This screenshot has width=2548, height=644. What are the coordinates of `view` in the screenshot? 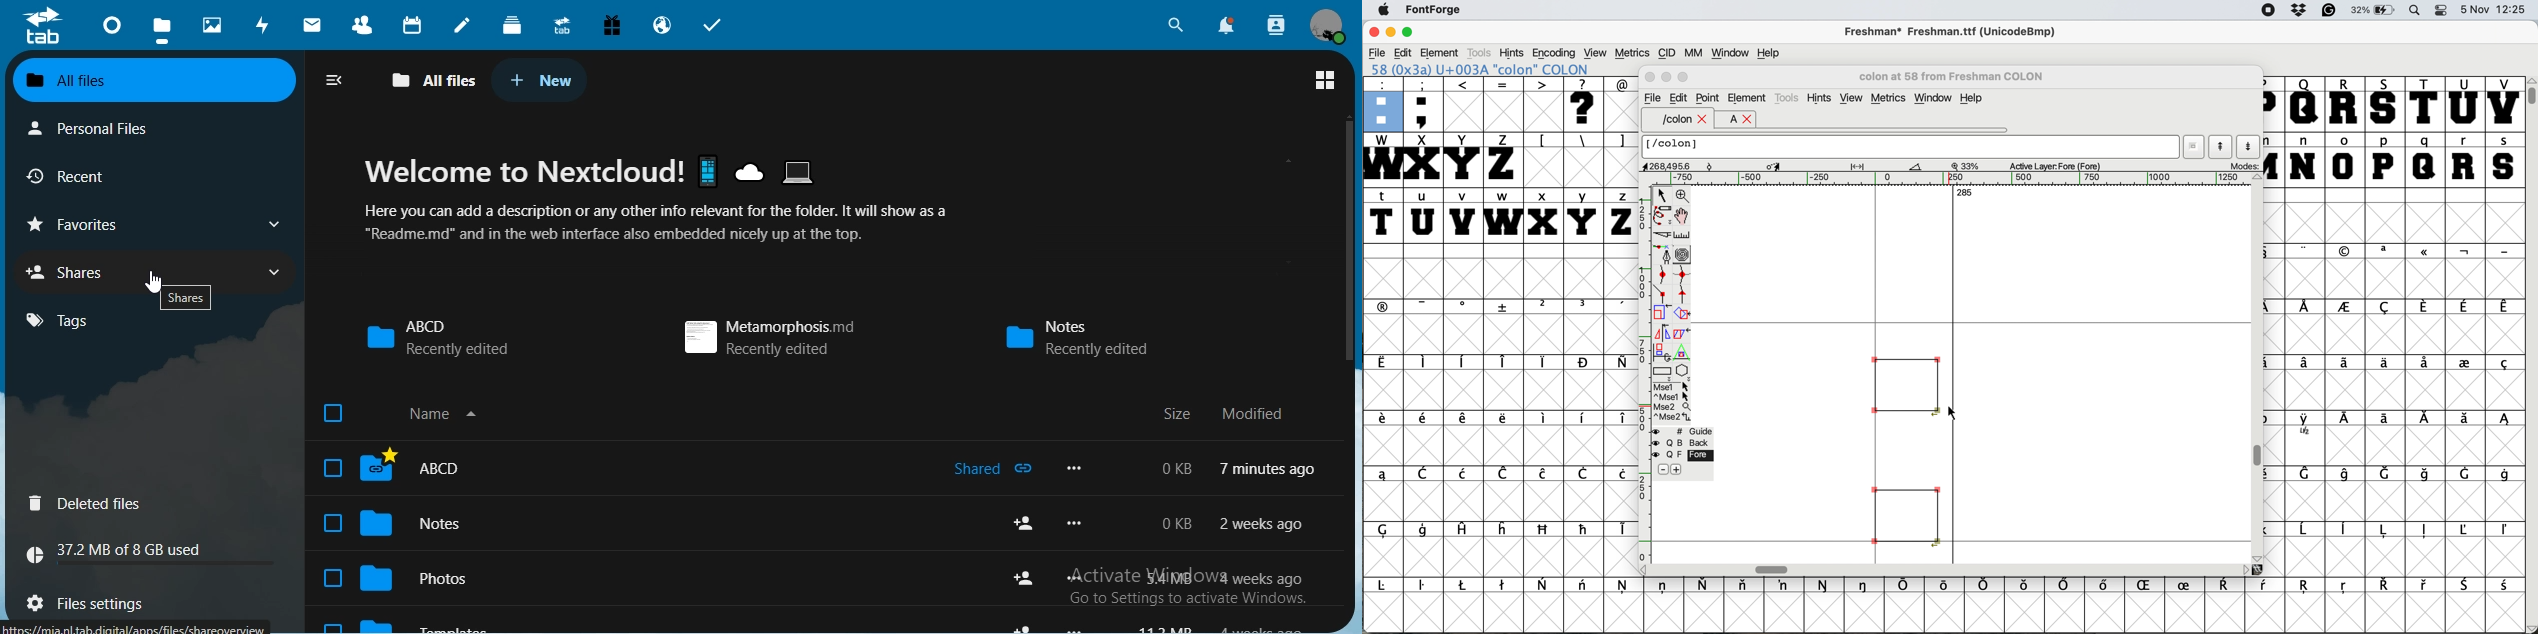 It's located at (1851, 98).